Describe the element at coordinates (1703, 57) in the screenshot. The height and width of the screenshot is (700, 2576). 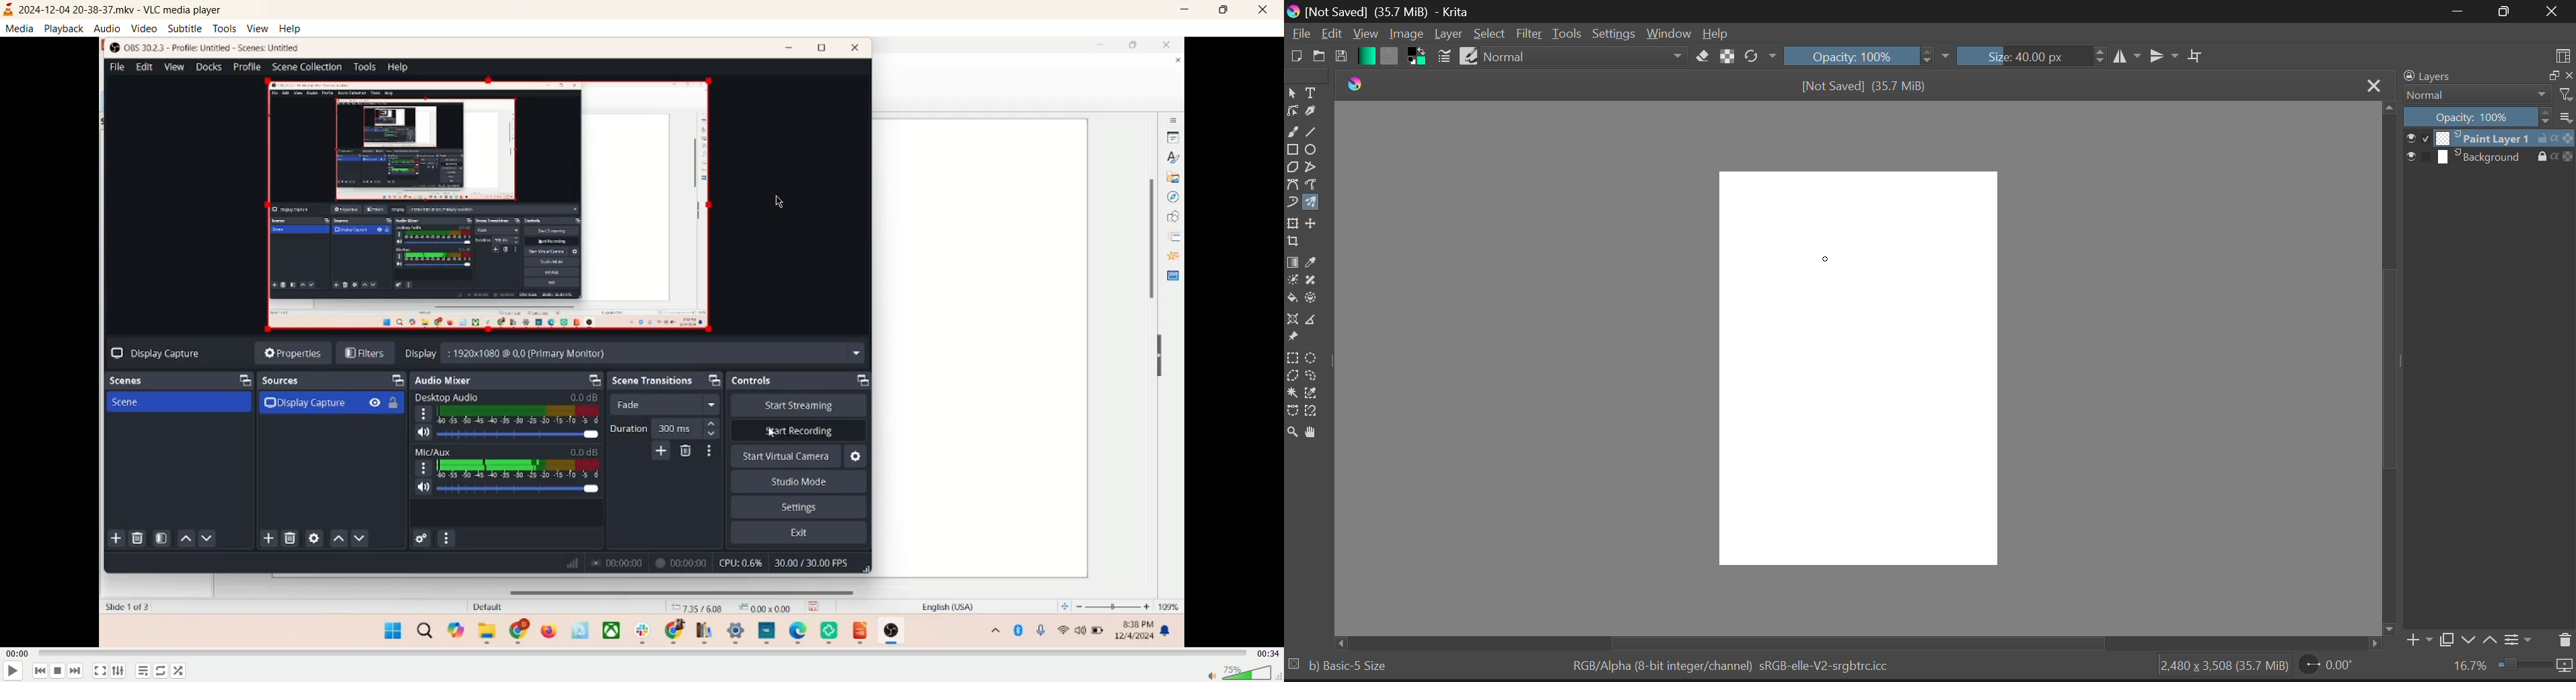
I see `Erase` at that location.